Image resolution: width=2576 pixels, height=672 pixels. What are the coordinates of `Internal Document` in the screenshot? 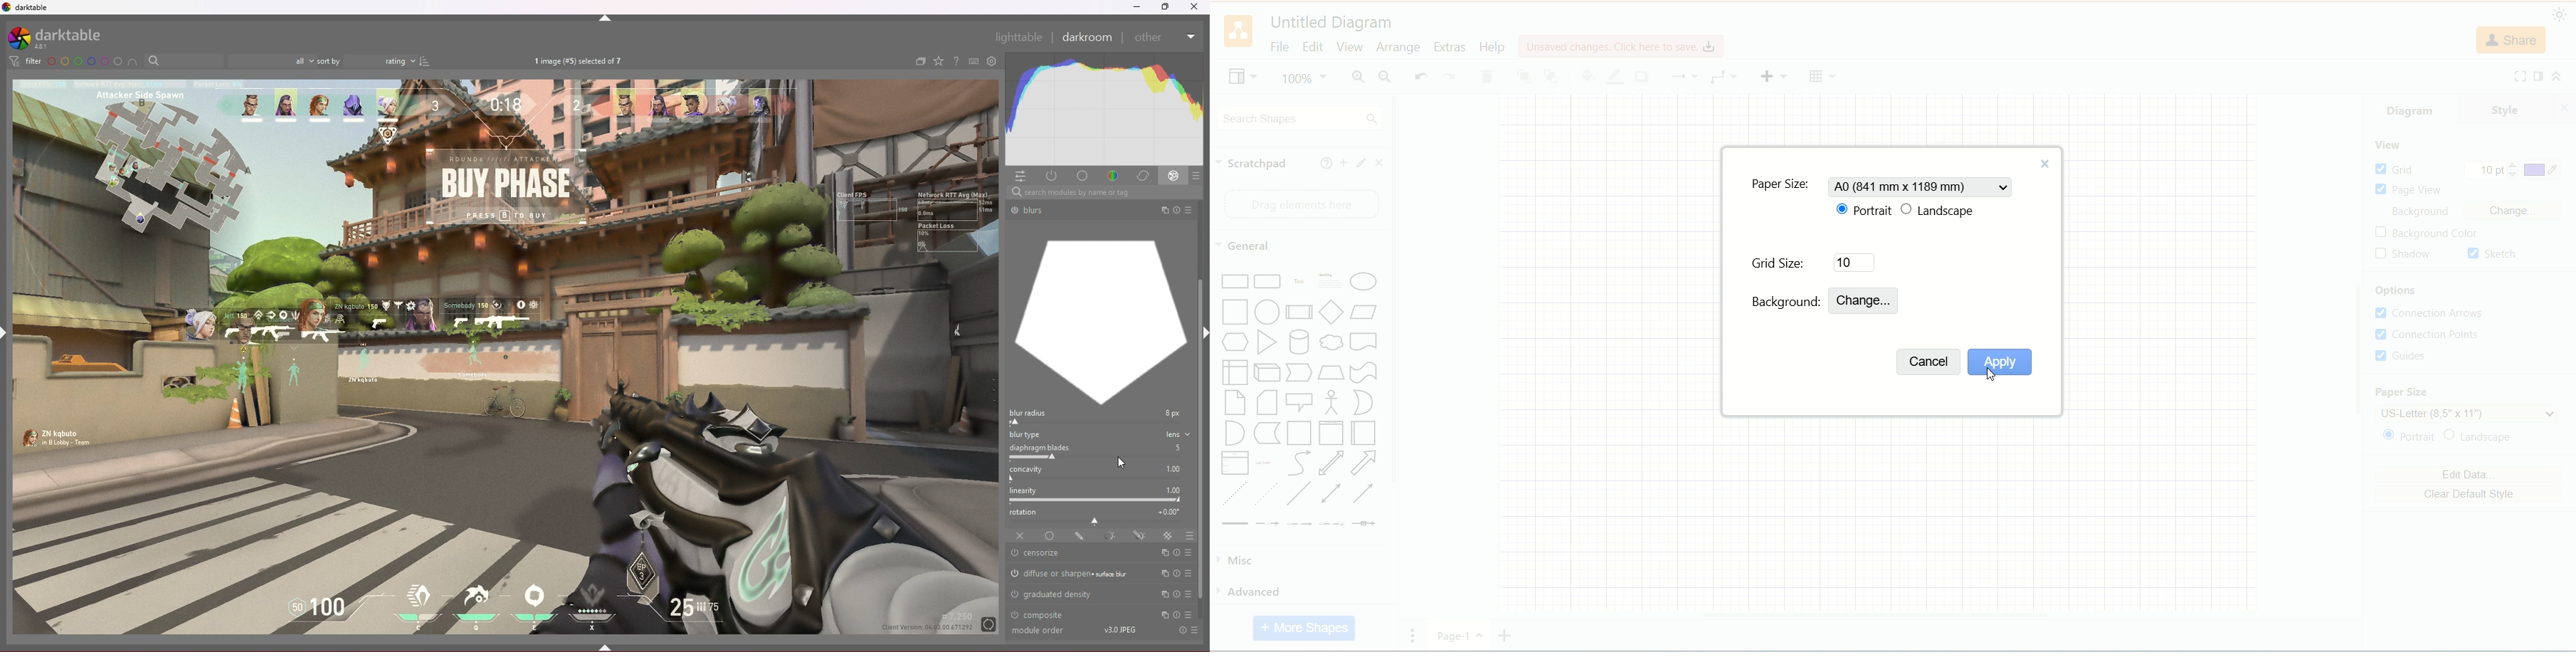 It's located at (1235, 372).